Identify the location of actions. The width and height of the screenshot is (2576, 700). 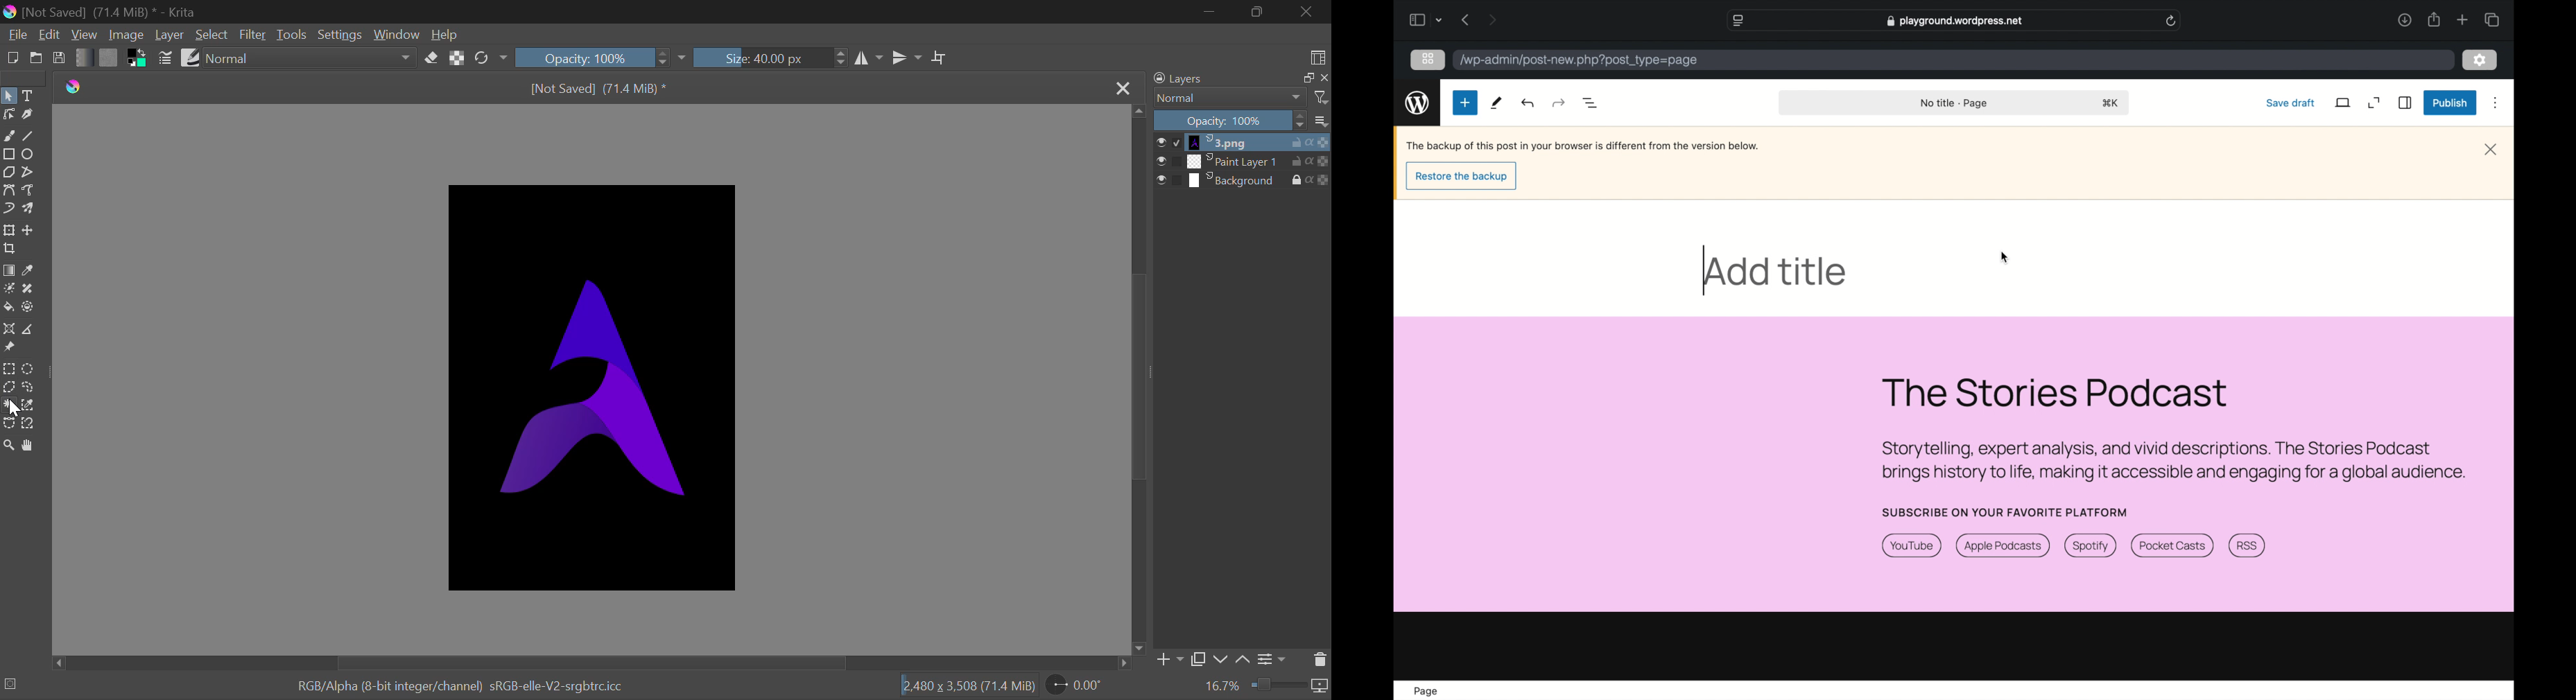
(1311, 161).